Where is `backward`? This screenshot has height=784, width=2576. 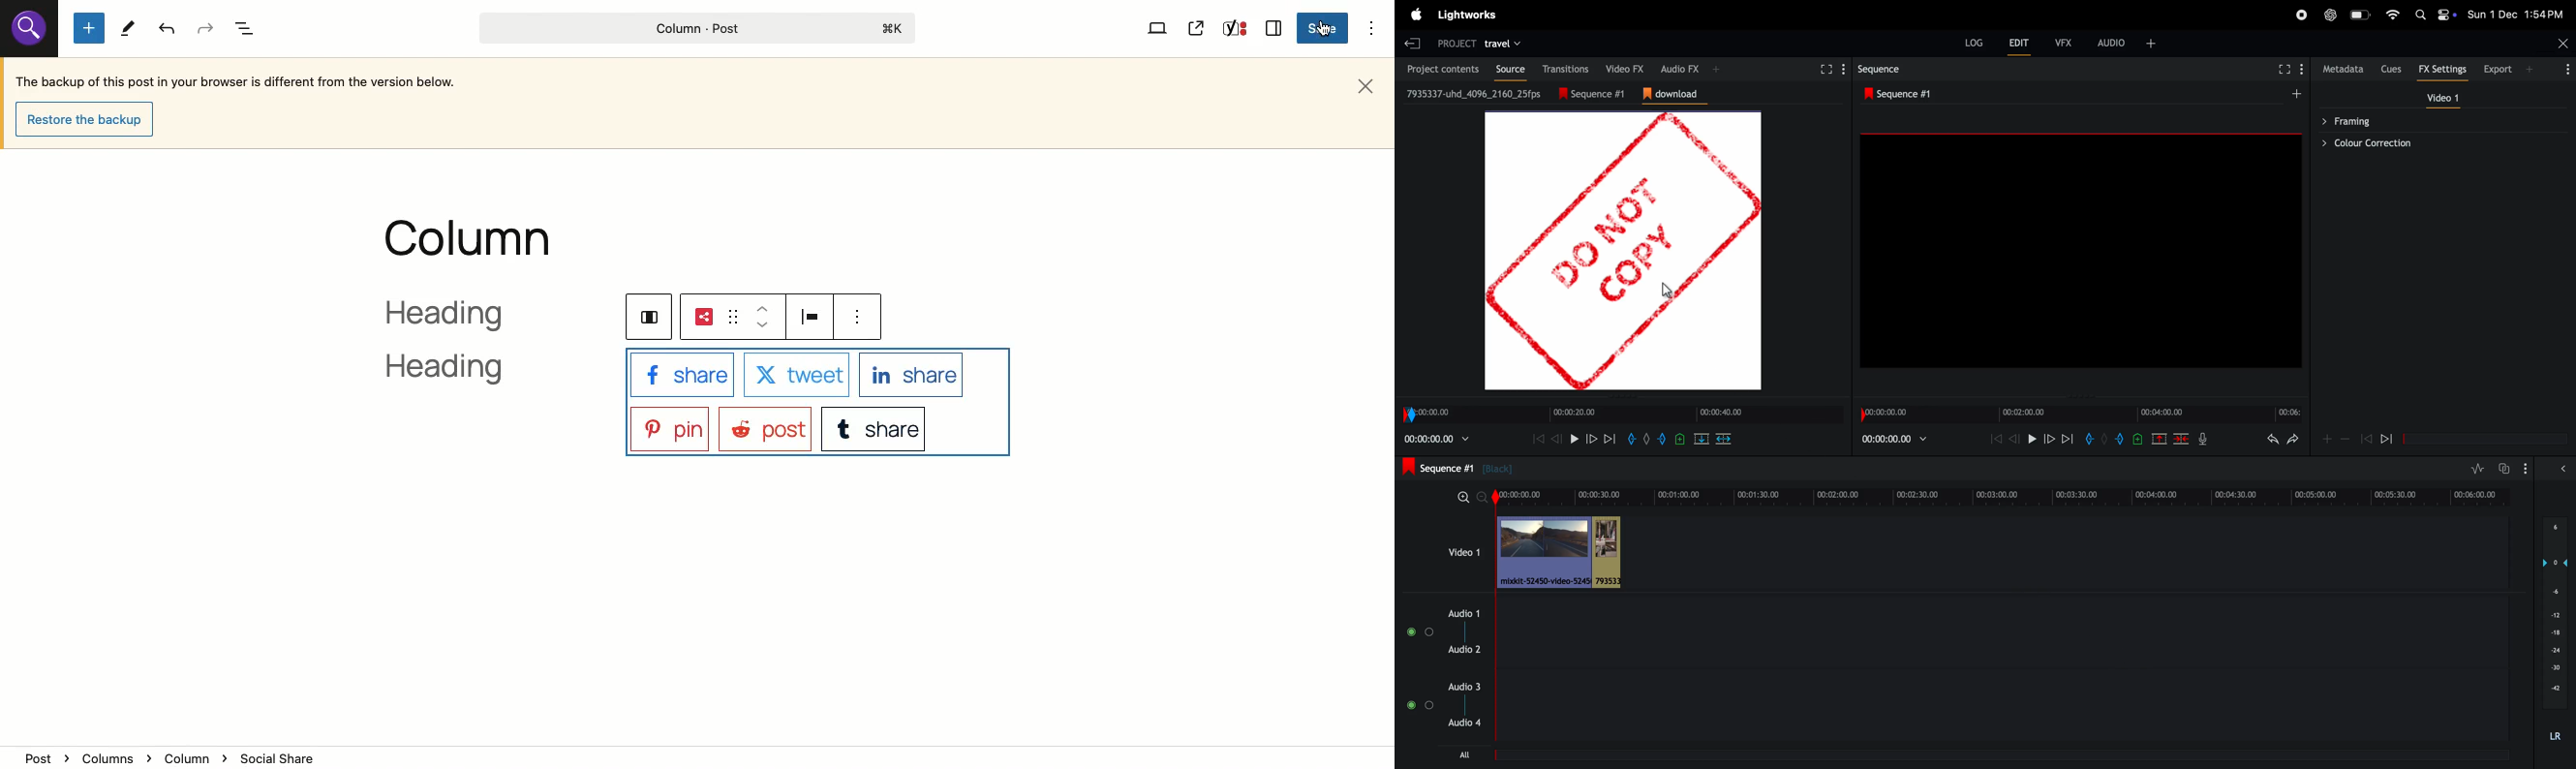 backward is located at coordinates (2367, 438).